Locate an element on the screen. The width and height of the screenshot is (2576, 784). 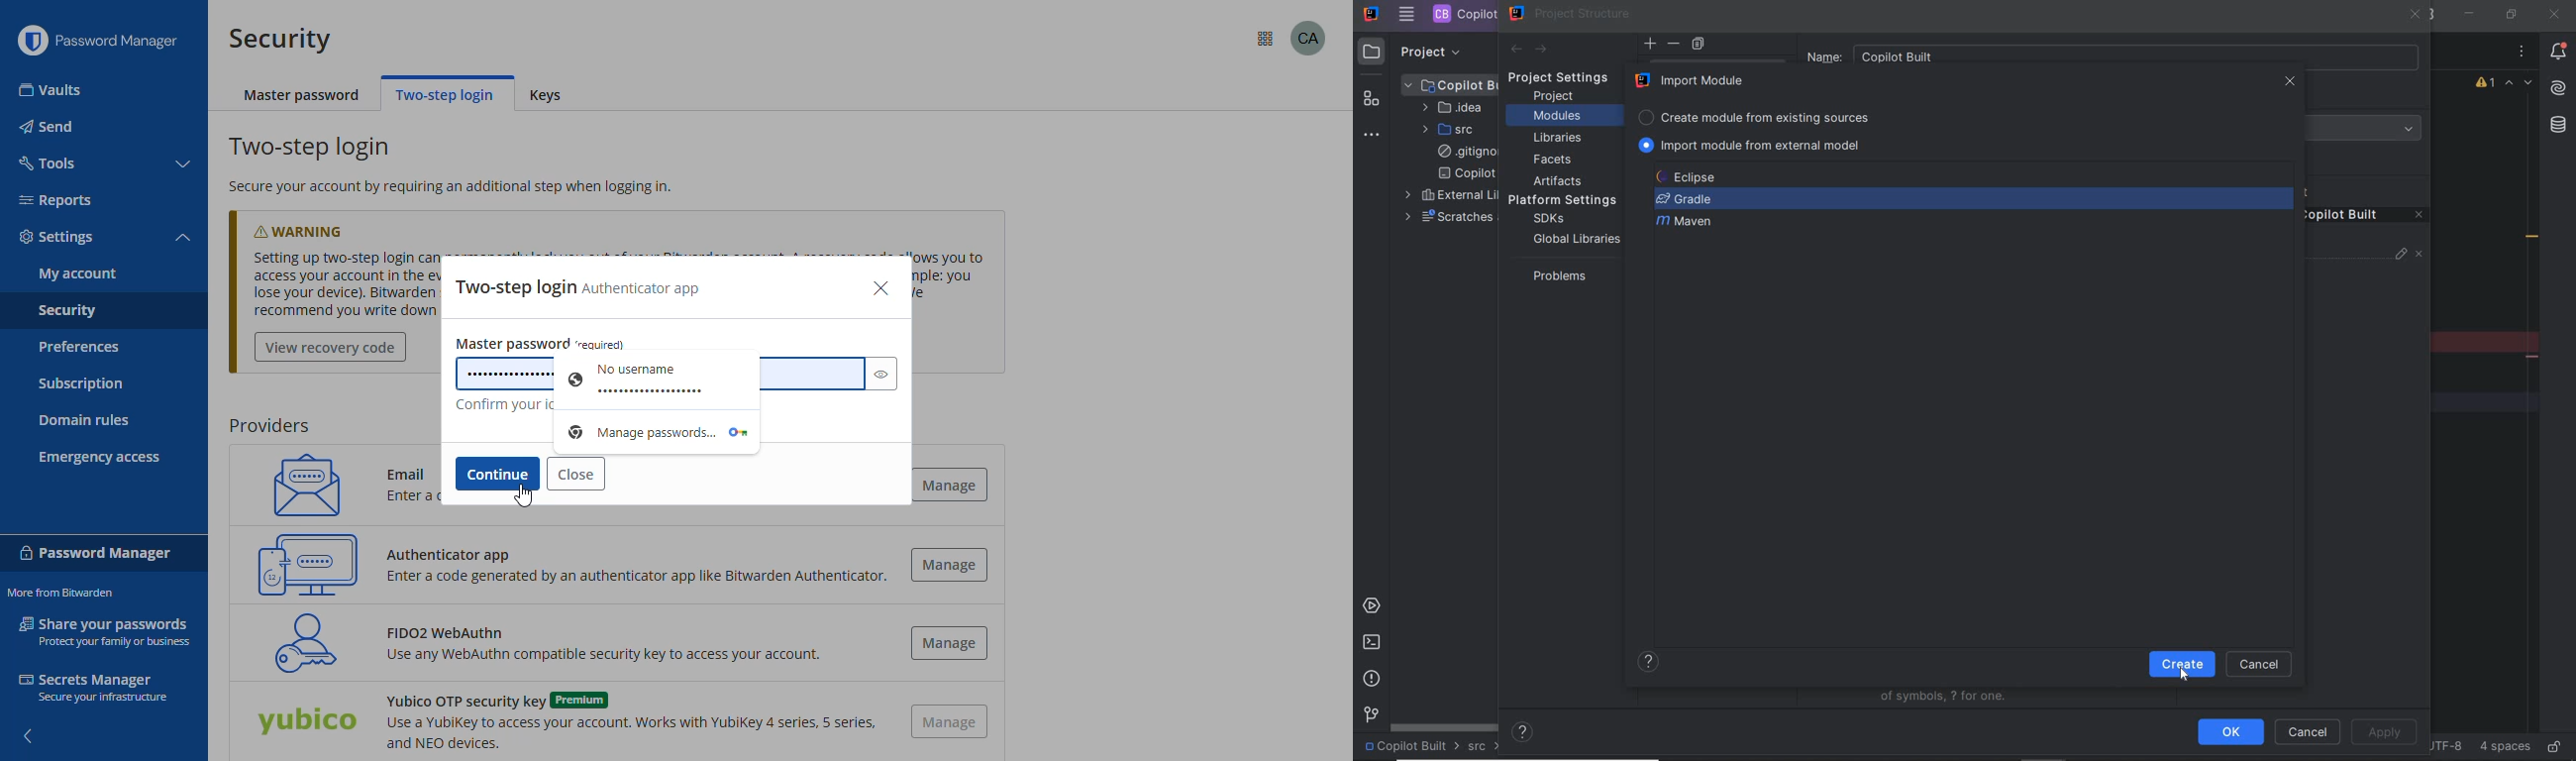
send is located at coordinates (49, 127).